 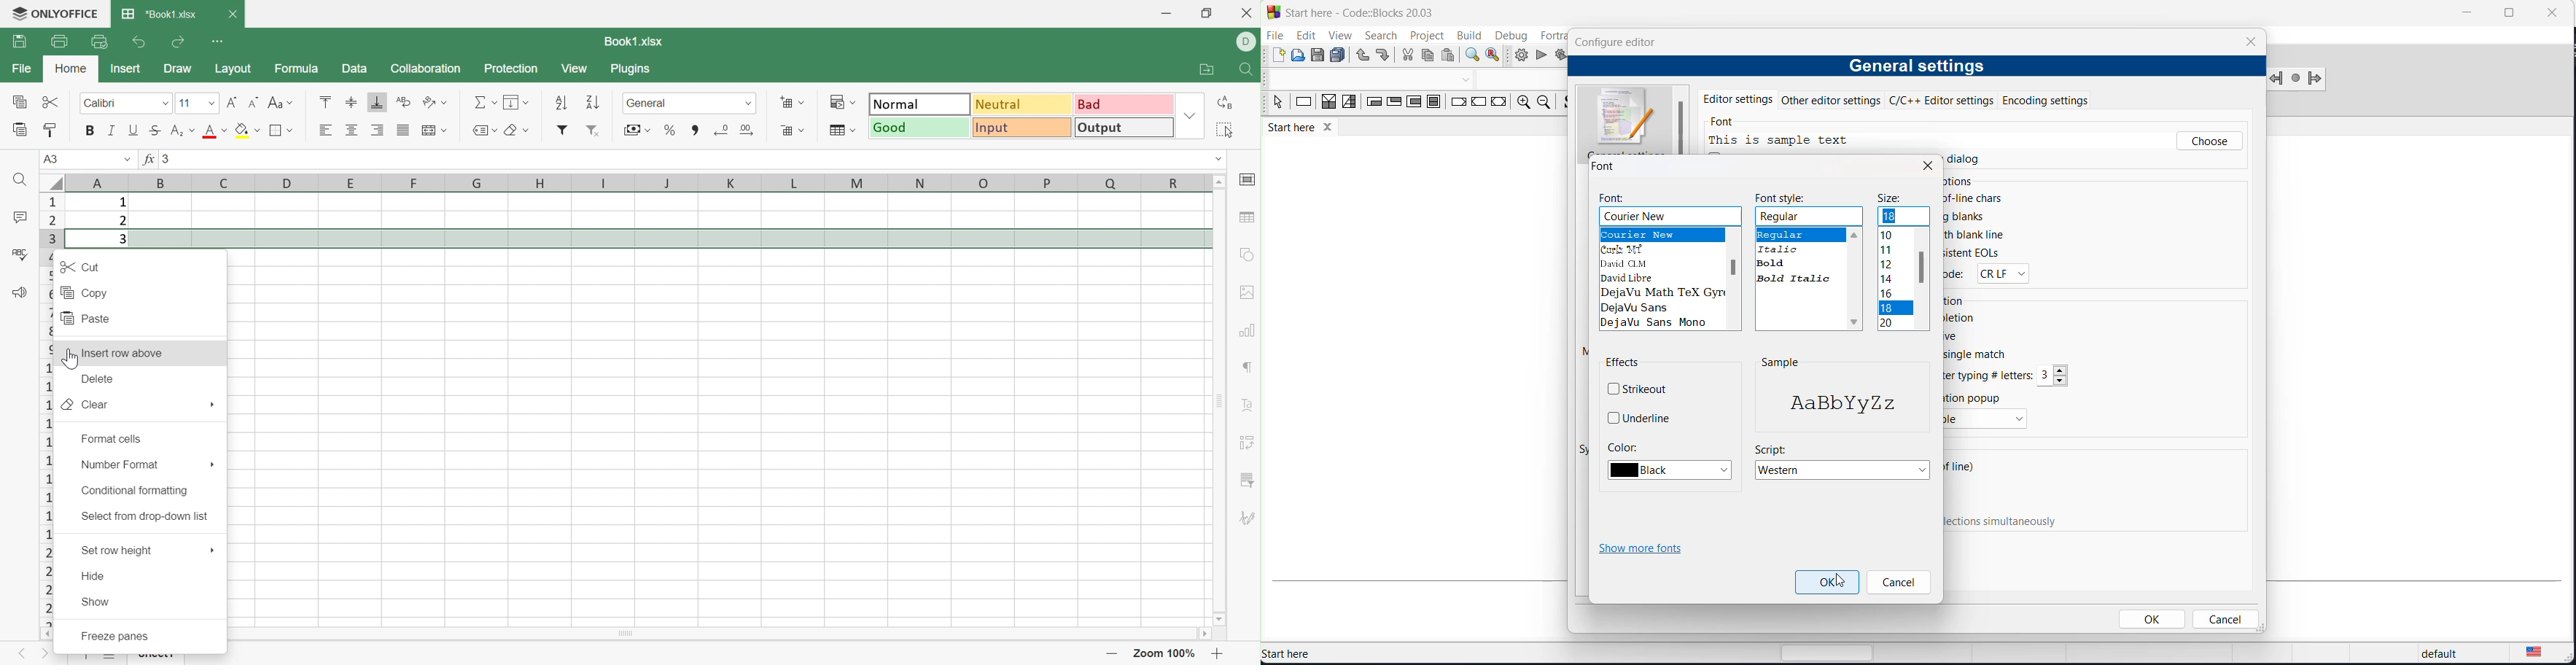 What do you see at coordinates (1923, 268) in the screenshot?
I see `scrollbar` at bounding box center [1923, 268].